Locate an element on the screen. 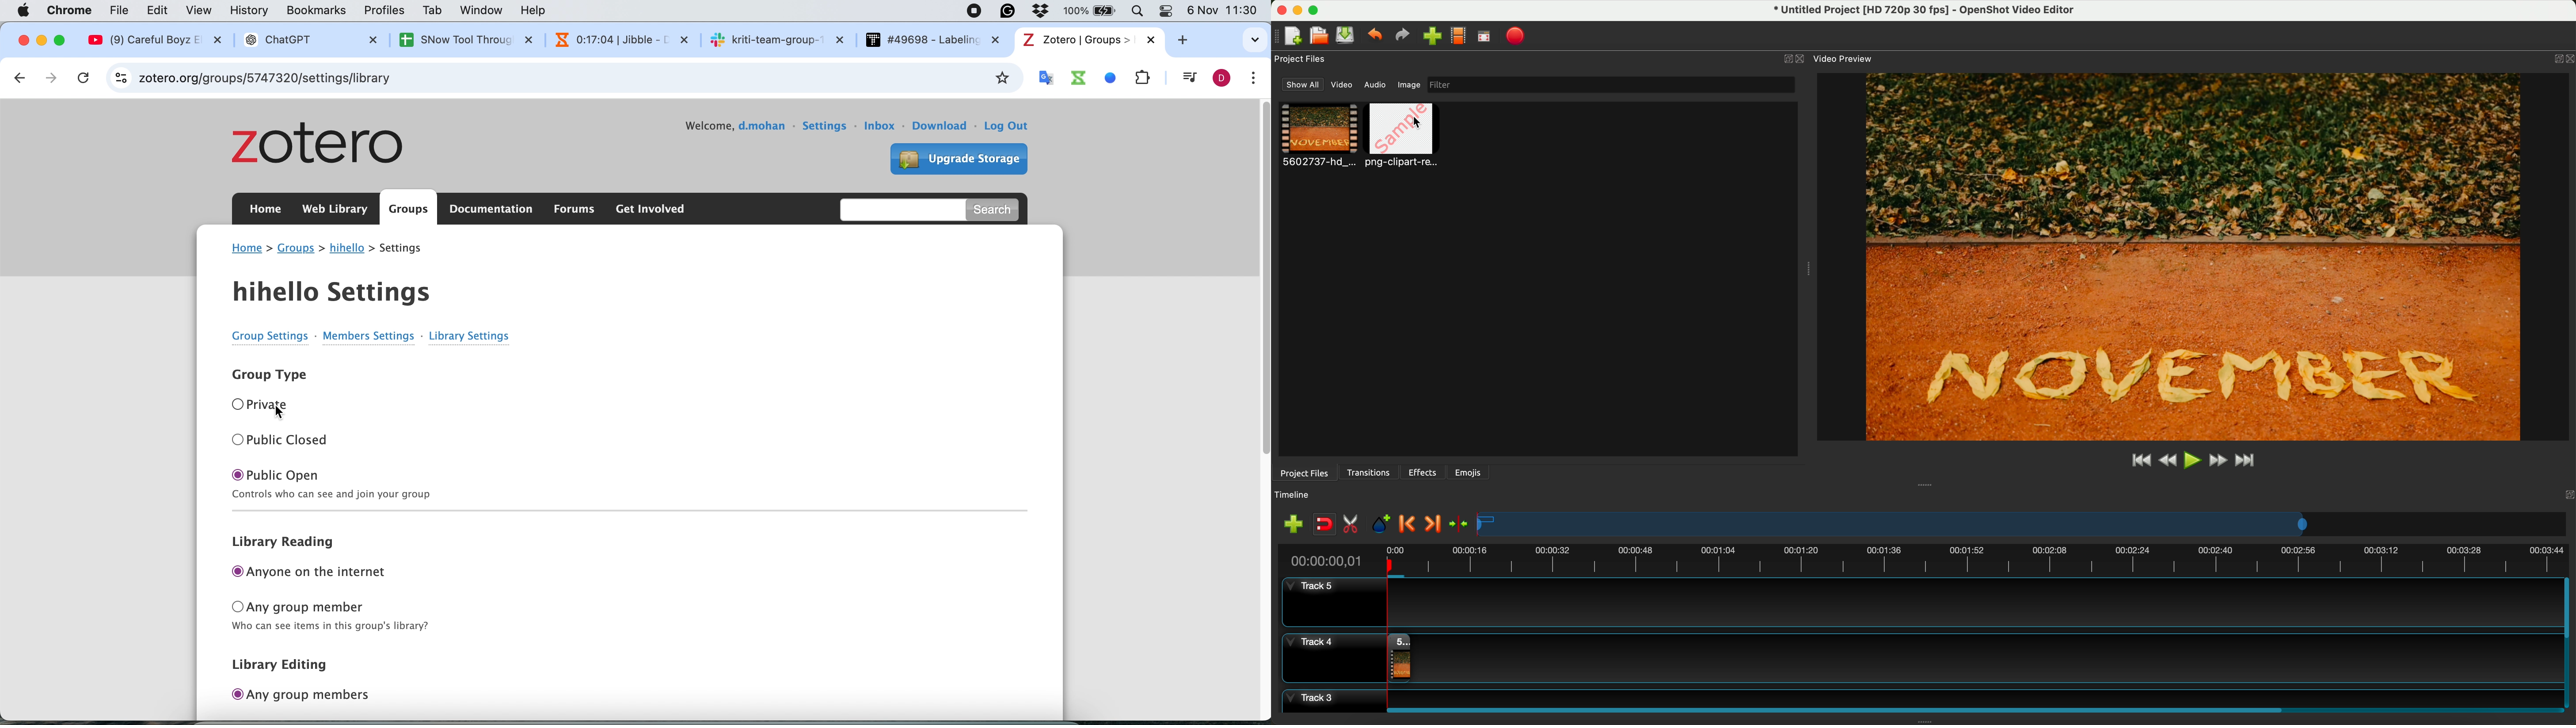  zotero is located at coordinates (326, 146).